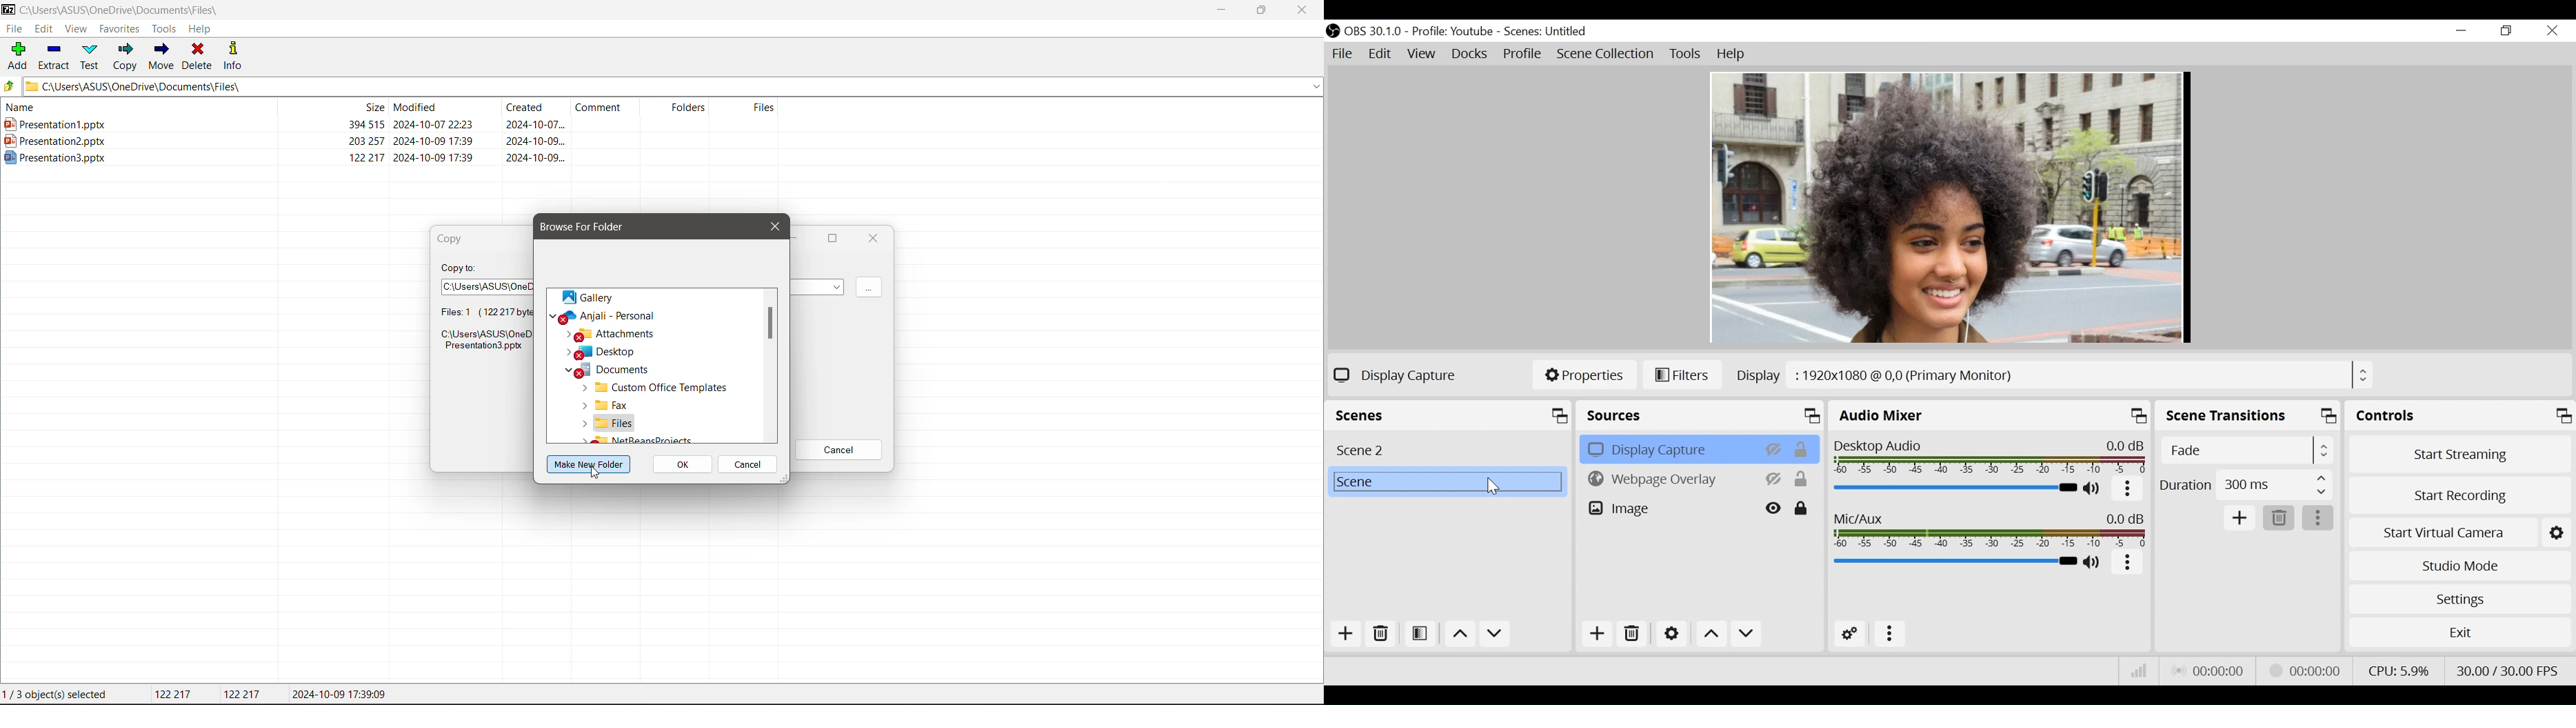 Image resolution: width=2576 pixels, height=728 pixels. Describe the element at coordinates (1451, 414) in the screenshot. I see `Scene` at that location.